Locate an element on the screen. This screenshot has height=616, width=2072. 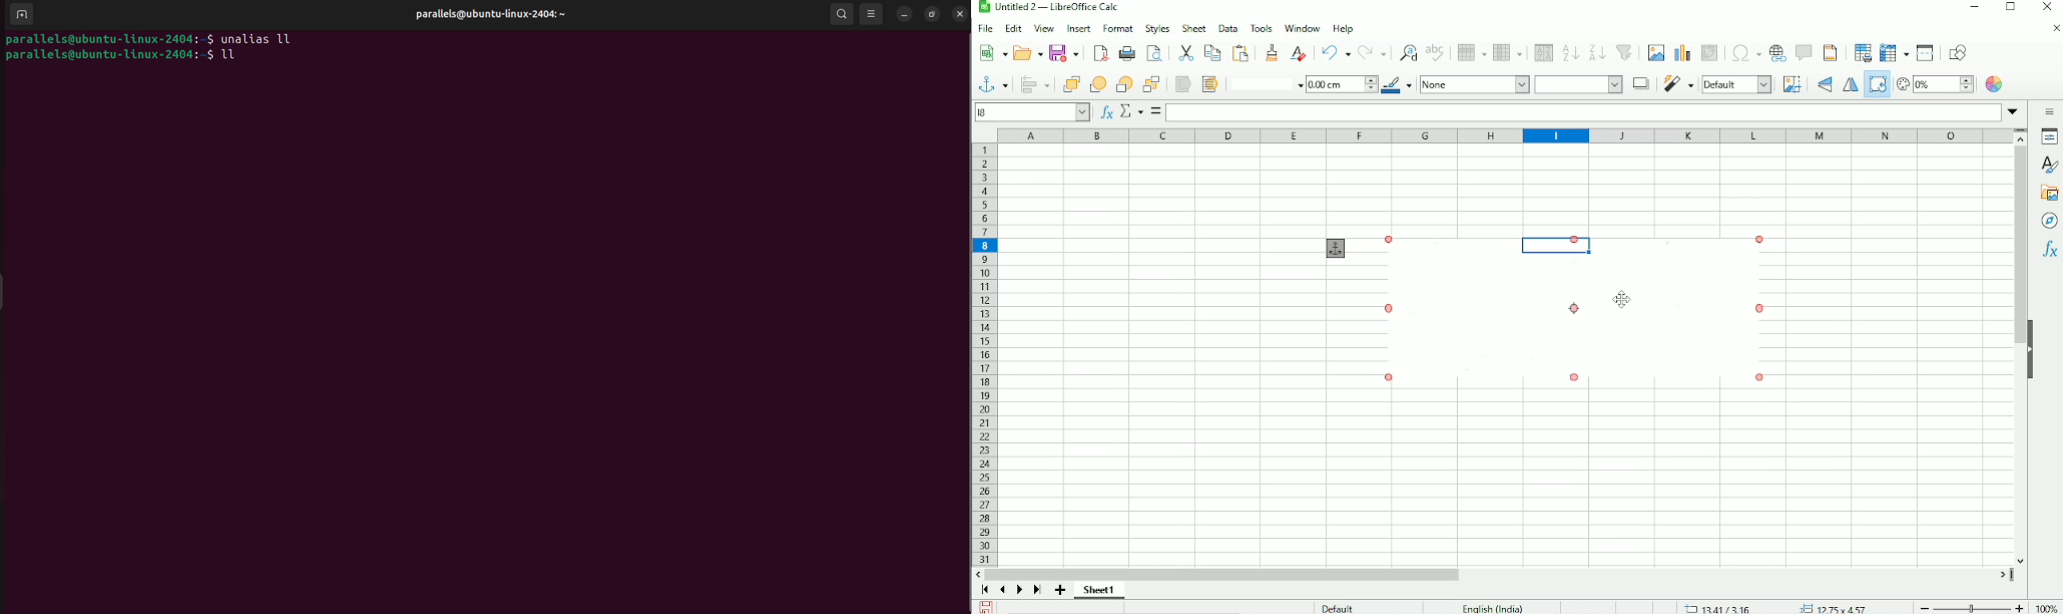
Insert image is located at coordinates (1655, 53).